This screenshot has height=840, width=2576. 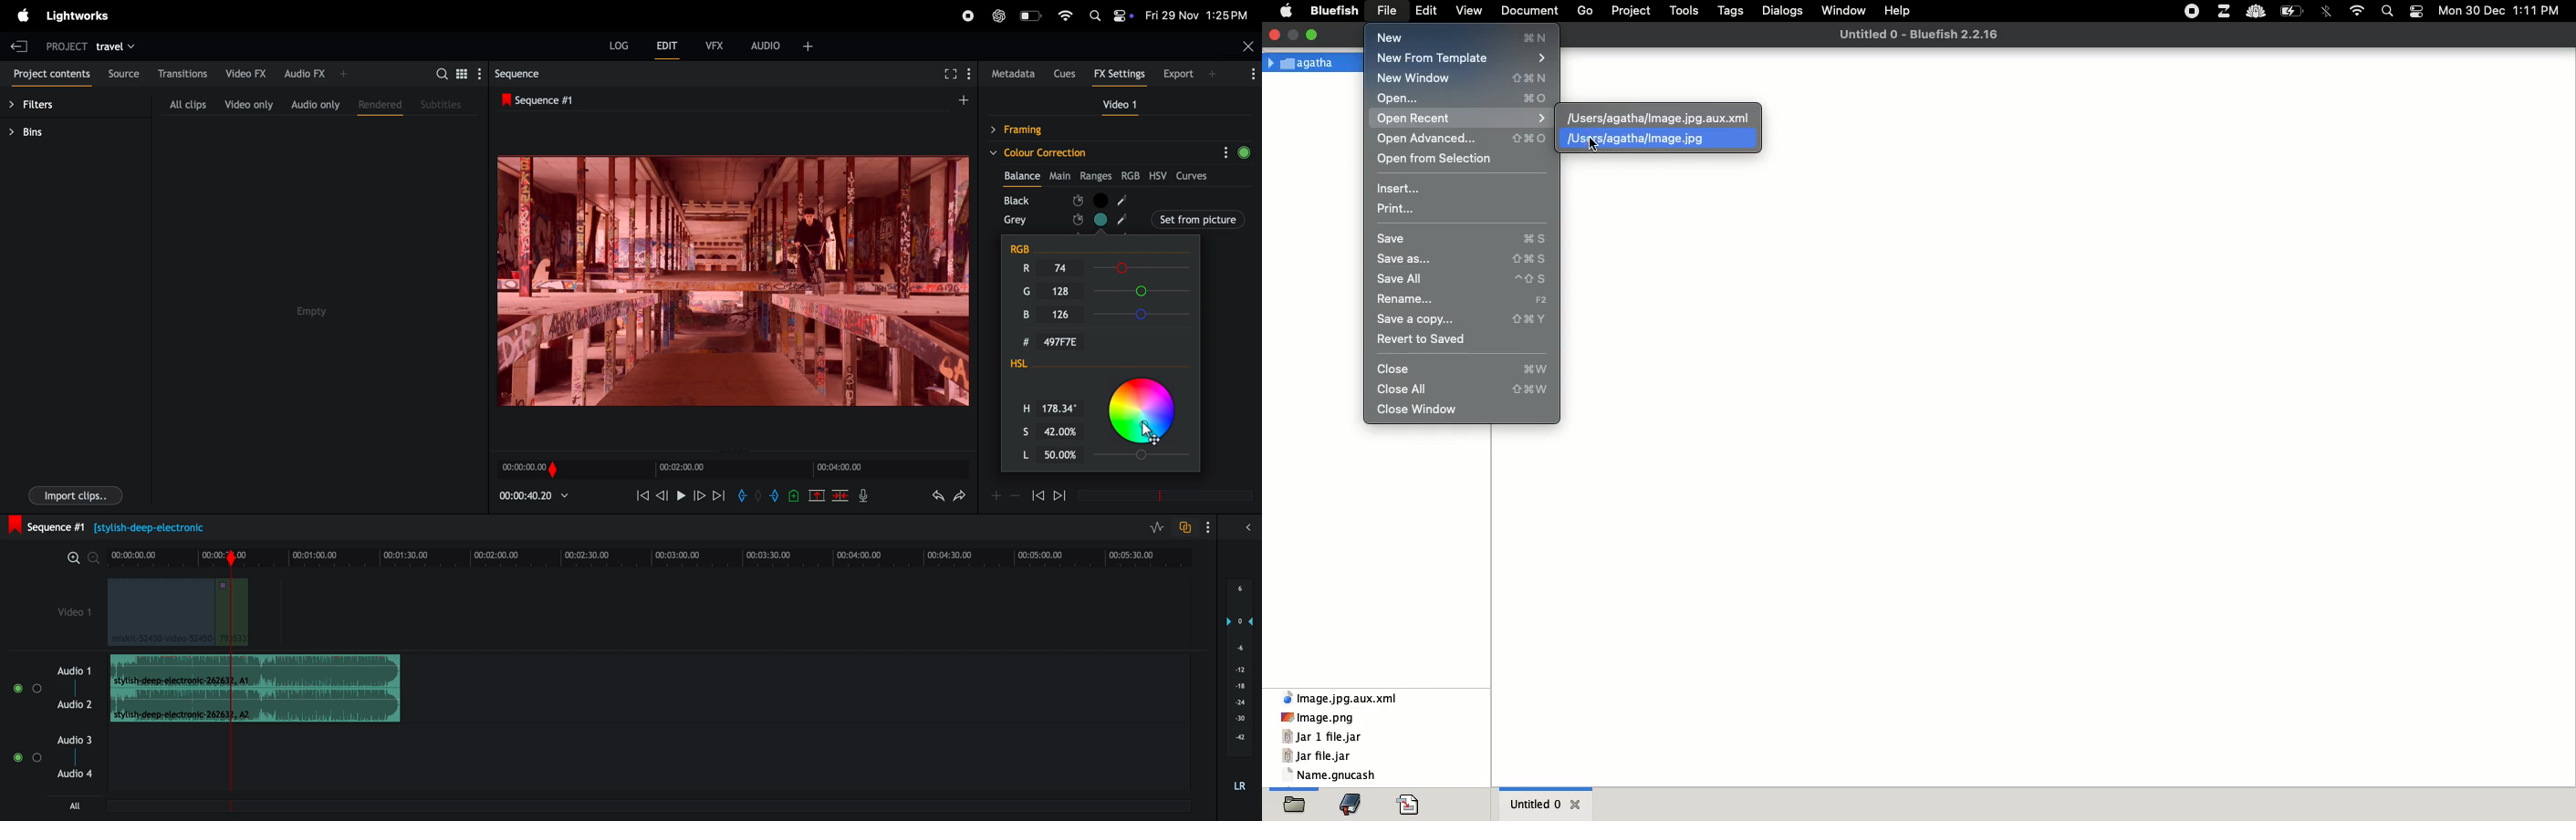 What do you see at coordinates (1467, 369) in the screenshot?
I see `close   command W` at bounding box center [1467, 369].